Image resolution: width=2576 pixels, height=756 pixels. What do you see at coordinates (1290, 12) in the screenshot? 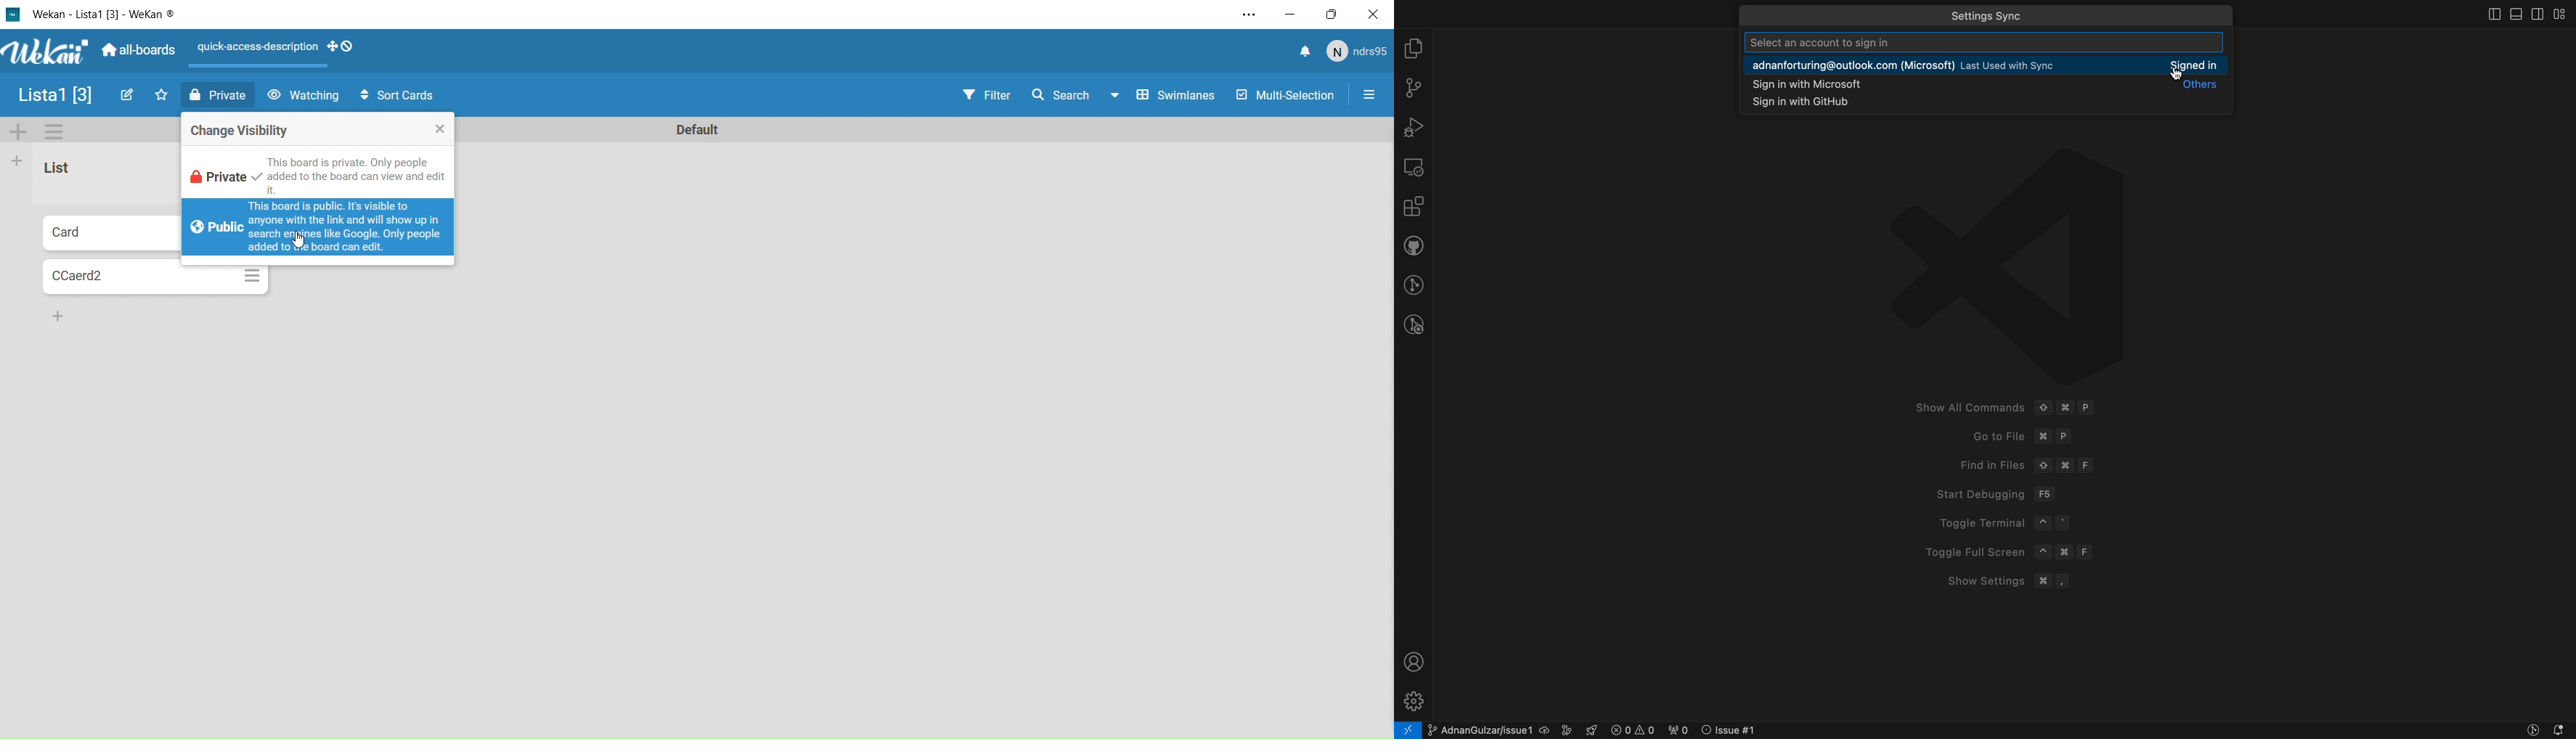
I see `Minimize` at bounding box center [1290, 12].